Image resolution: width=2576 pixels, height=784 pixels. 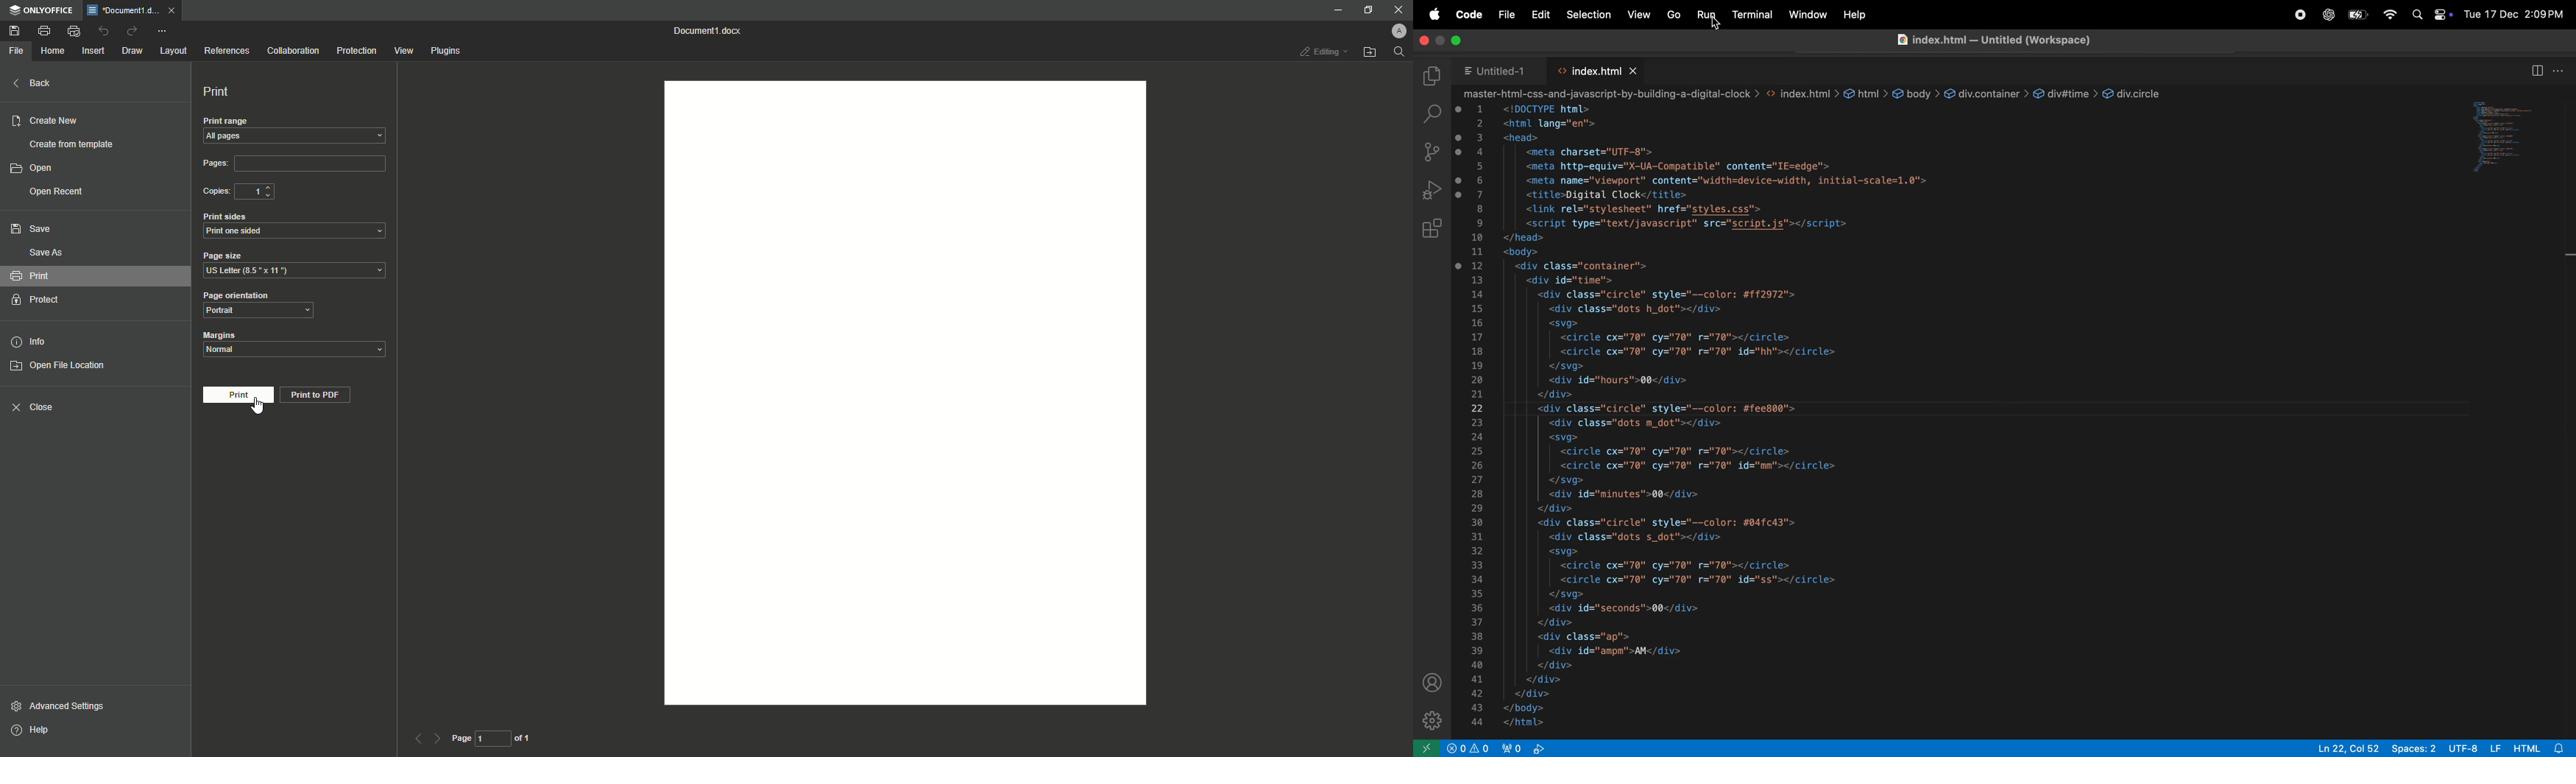 What do you see at coordinates (172, 52) in the screenshot?
I see `Layout` at bounding box center [172, 52].